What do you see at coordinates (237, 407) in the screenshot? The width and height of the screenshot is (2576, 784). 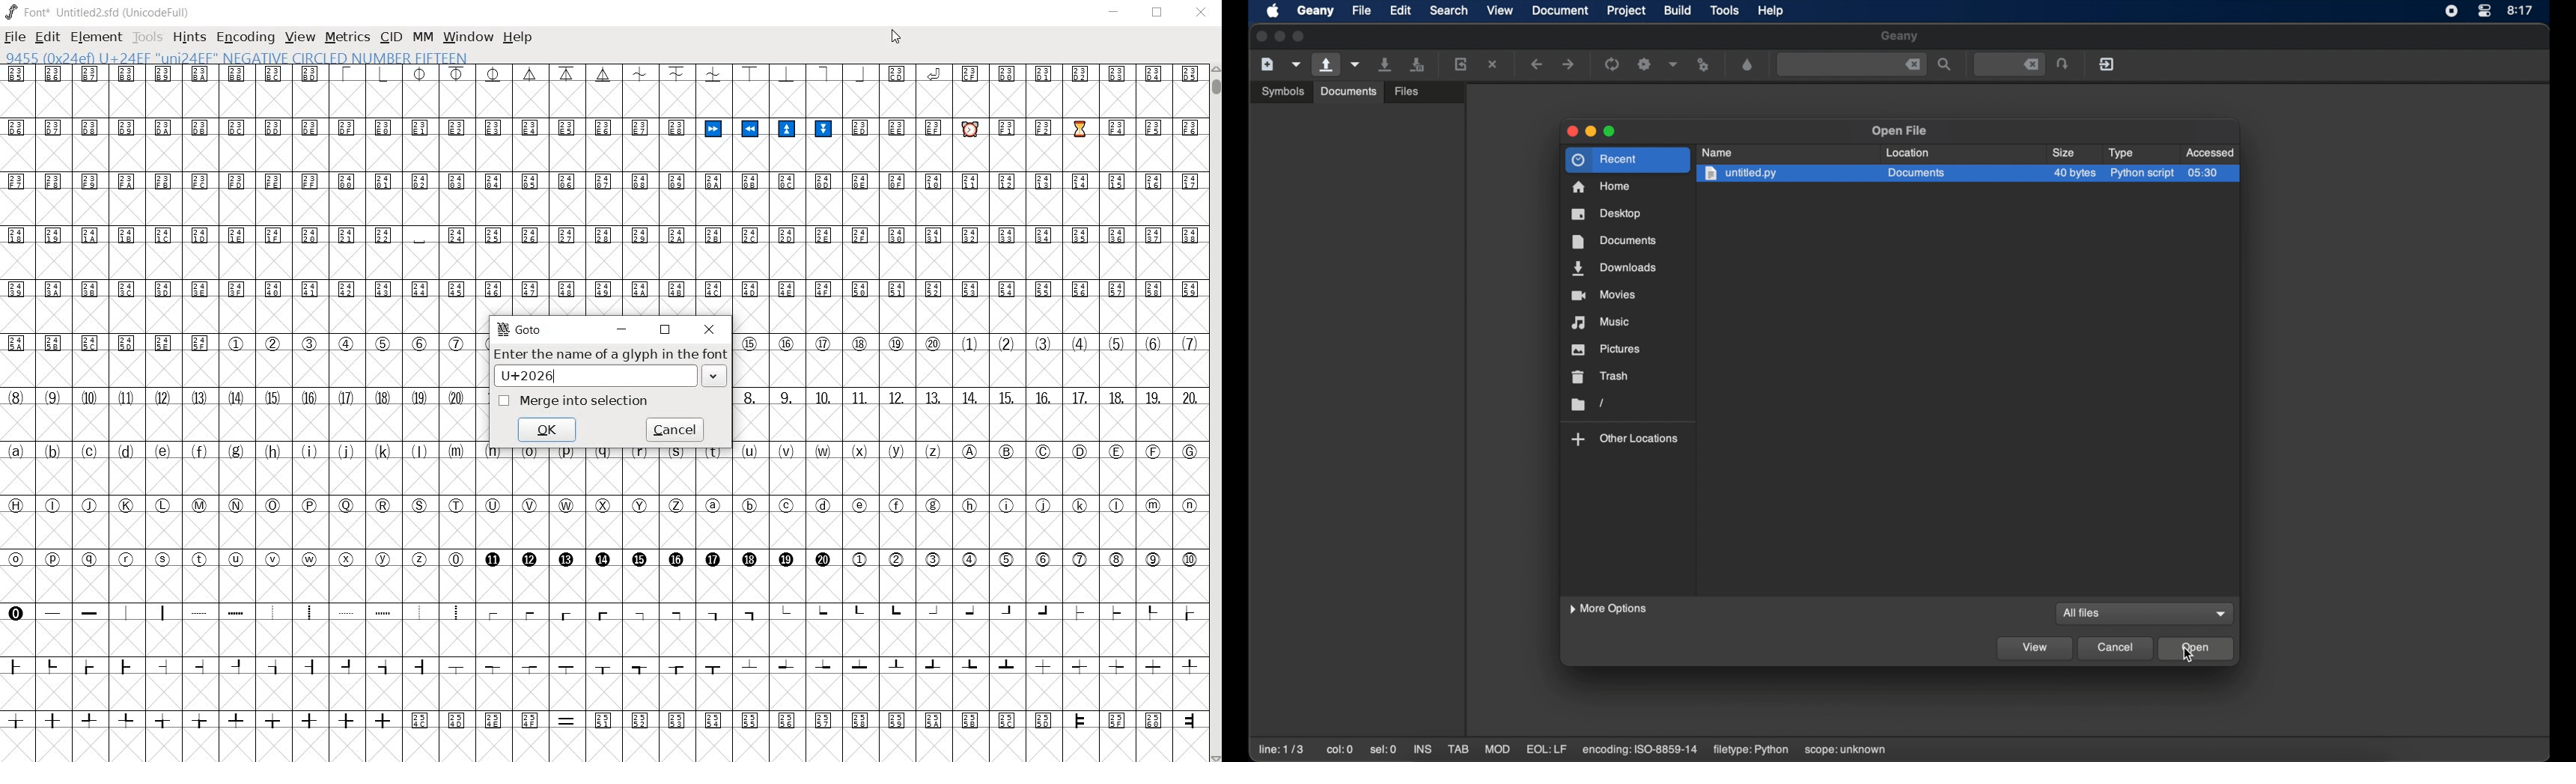 I see `GLYPHS` at bounding box center [237, 407].